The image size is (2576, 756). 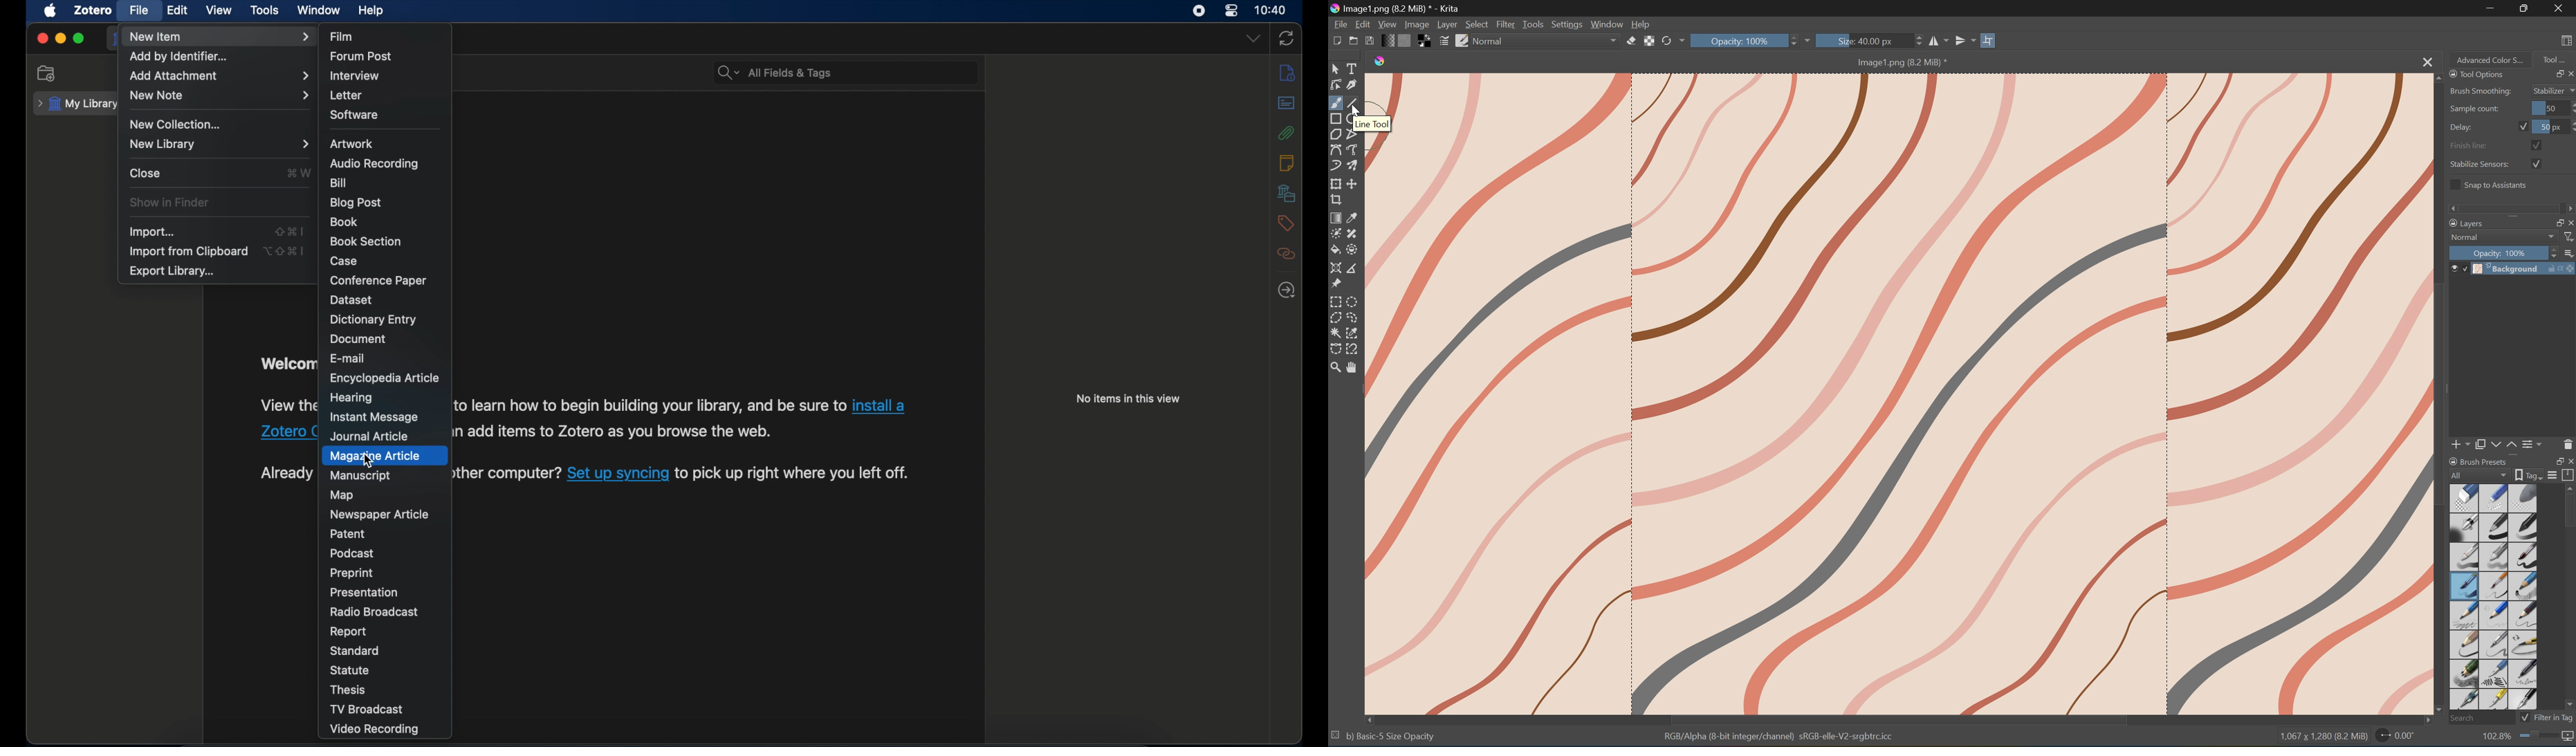 I want to click on Sample count:, so click(x=2473, y=110).